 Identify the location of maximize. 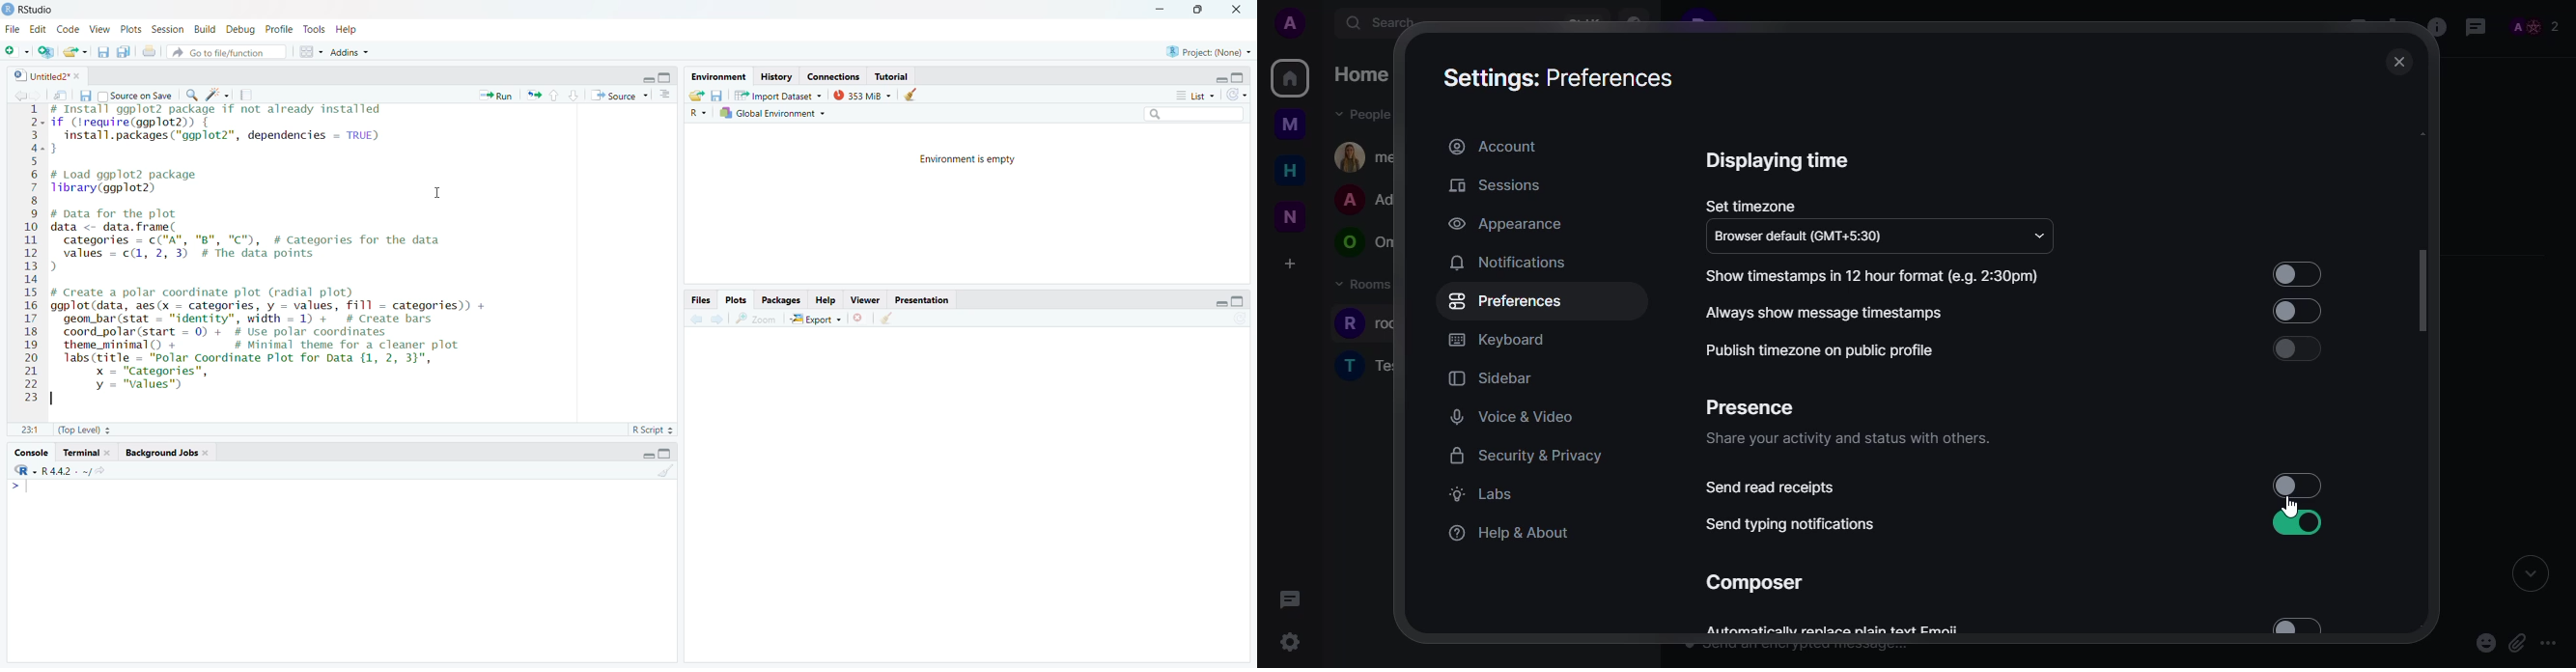
(1194, 9).